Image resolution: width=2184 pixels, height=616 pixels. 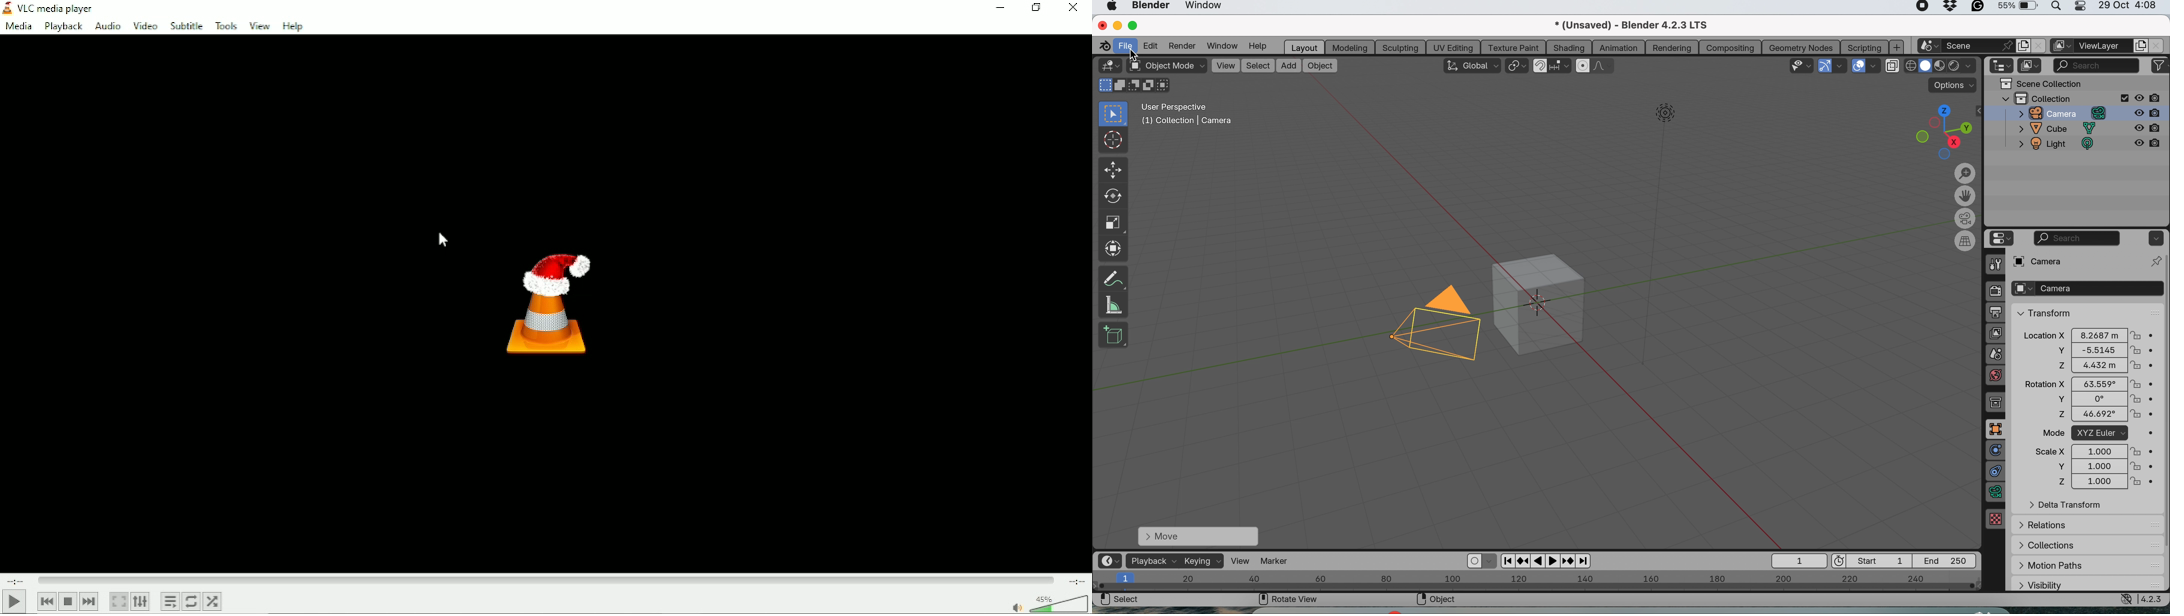 What do you see at coordinates (2149, 112) in the screenshot?
I see `disable in render` at bounding box center [2149, 112].